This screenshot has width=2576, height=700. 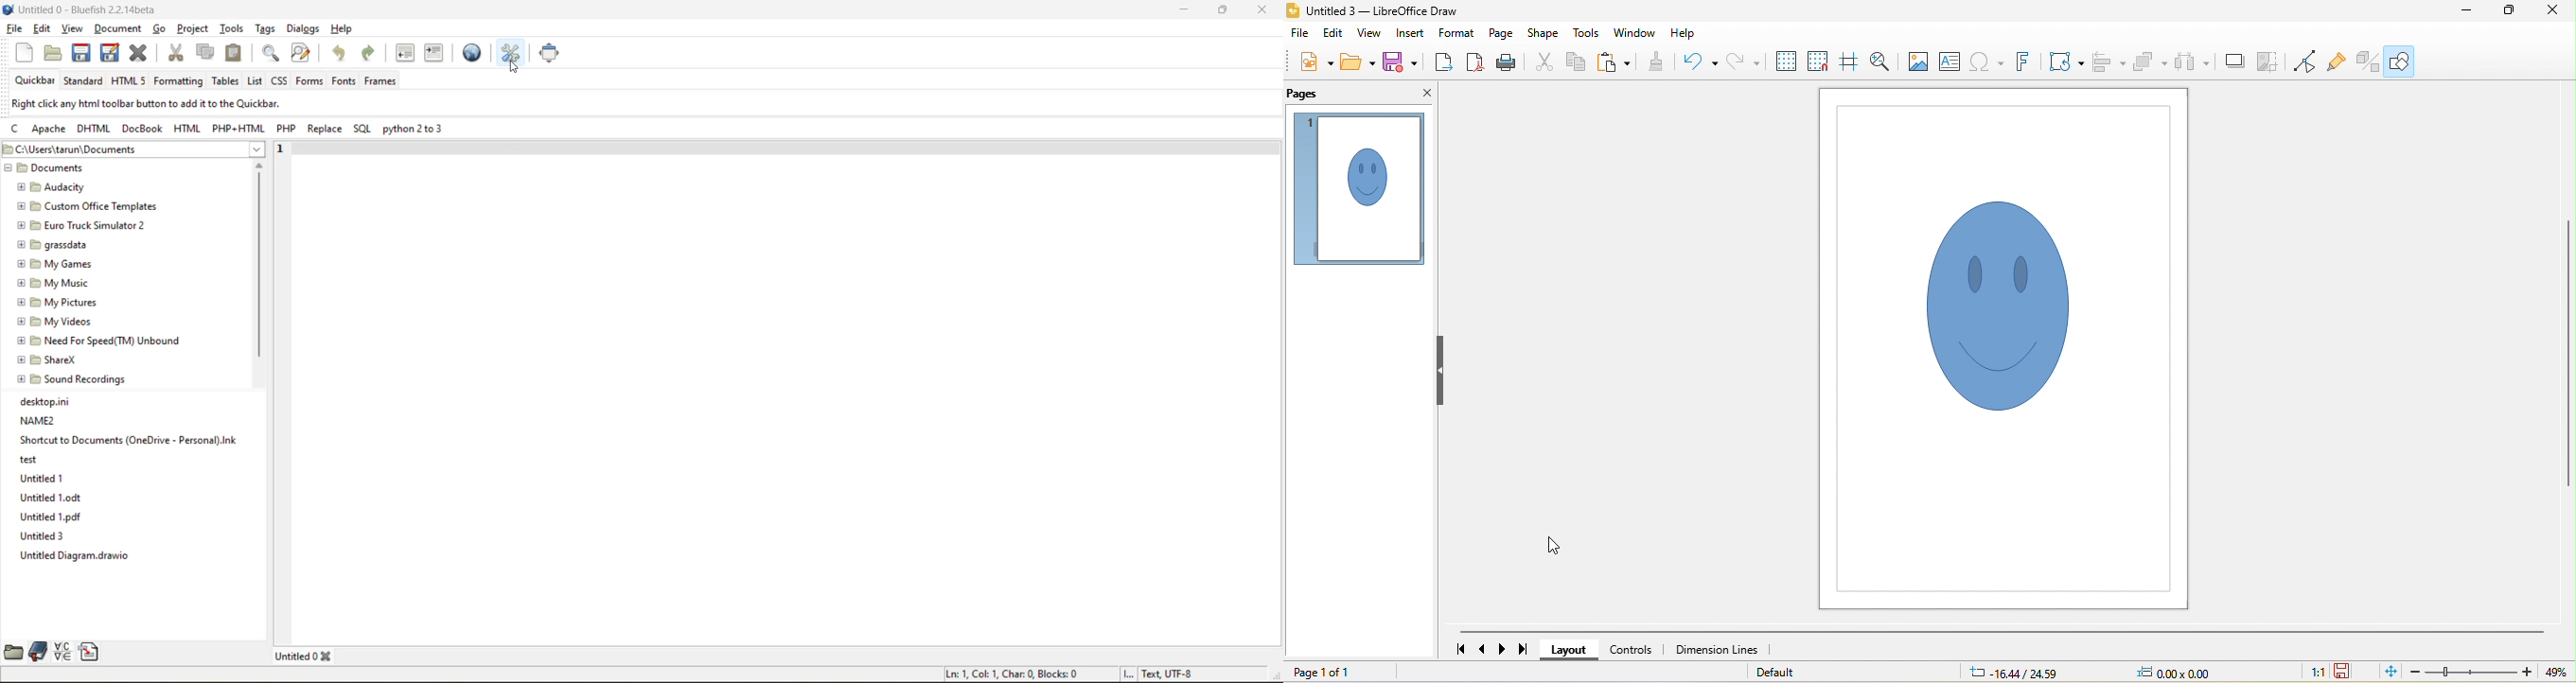 I want to click on indent, so click(x=435, y=55).